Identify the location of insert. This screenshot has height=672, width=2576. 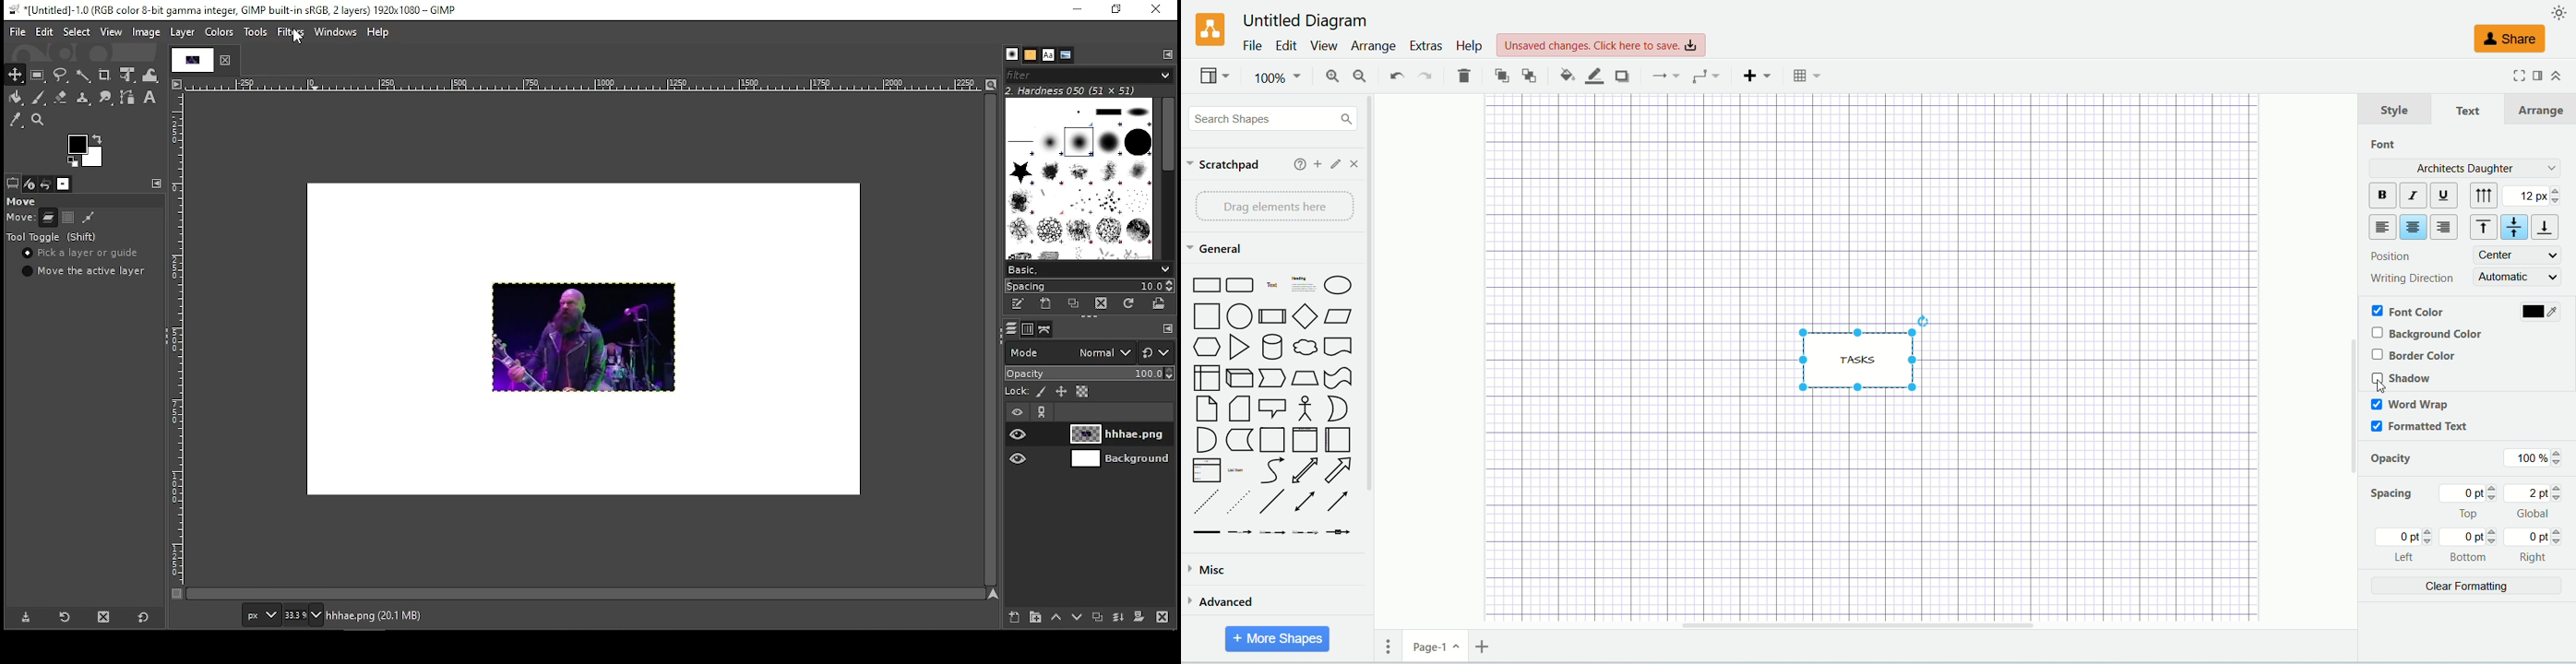
(1754, 76).